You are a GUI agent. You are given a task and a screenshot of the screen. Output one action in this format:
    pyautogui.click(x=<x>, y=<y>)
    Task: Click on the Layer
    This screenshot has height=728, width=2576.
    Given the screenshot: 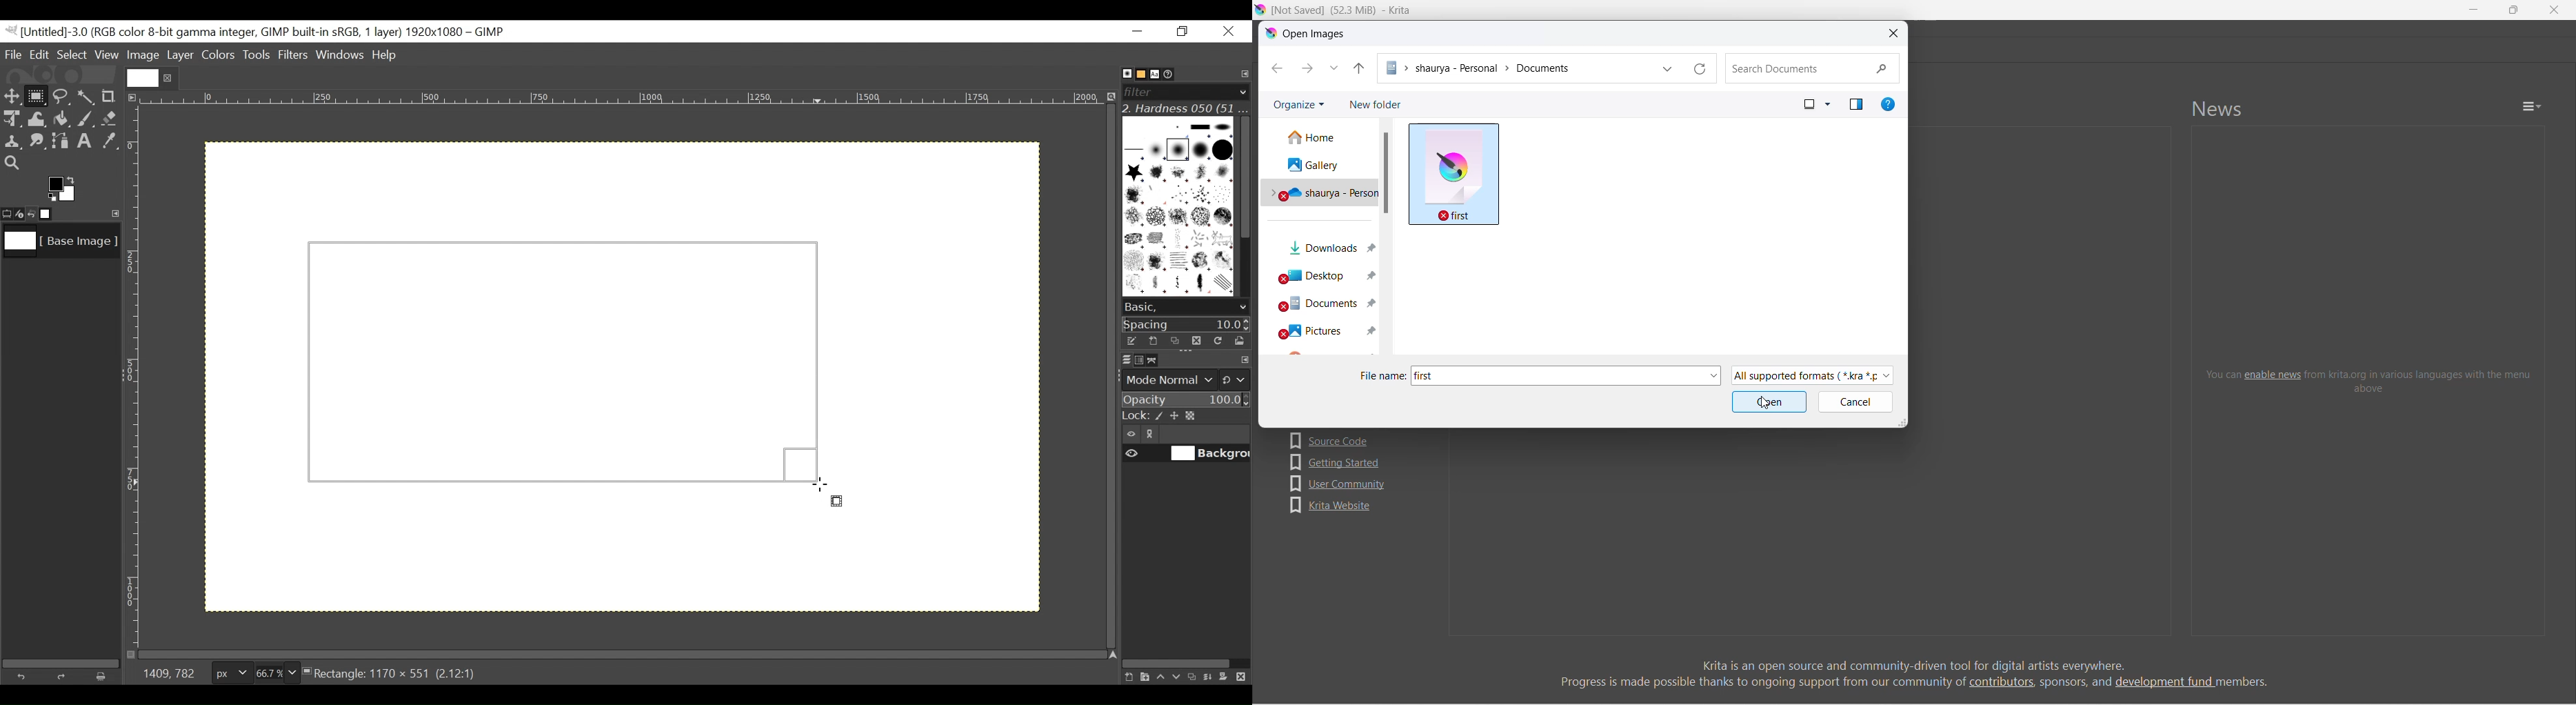 What is the action you would take?
    pyautogui.click(x=179, y=54)
    